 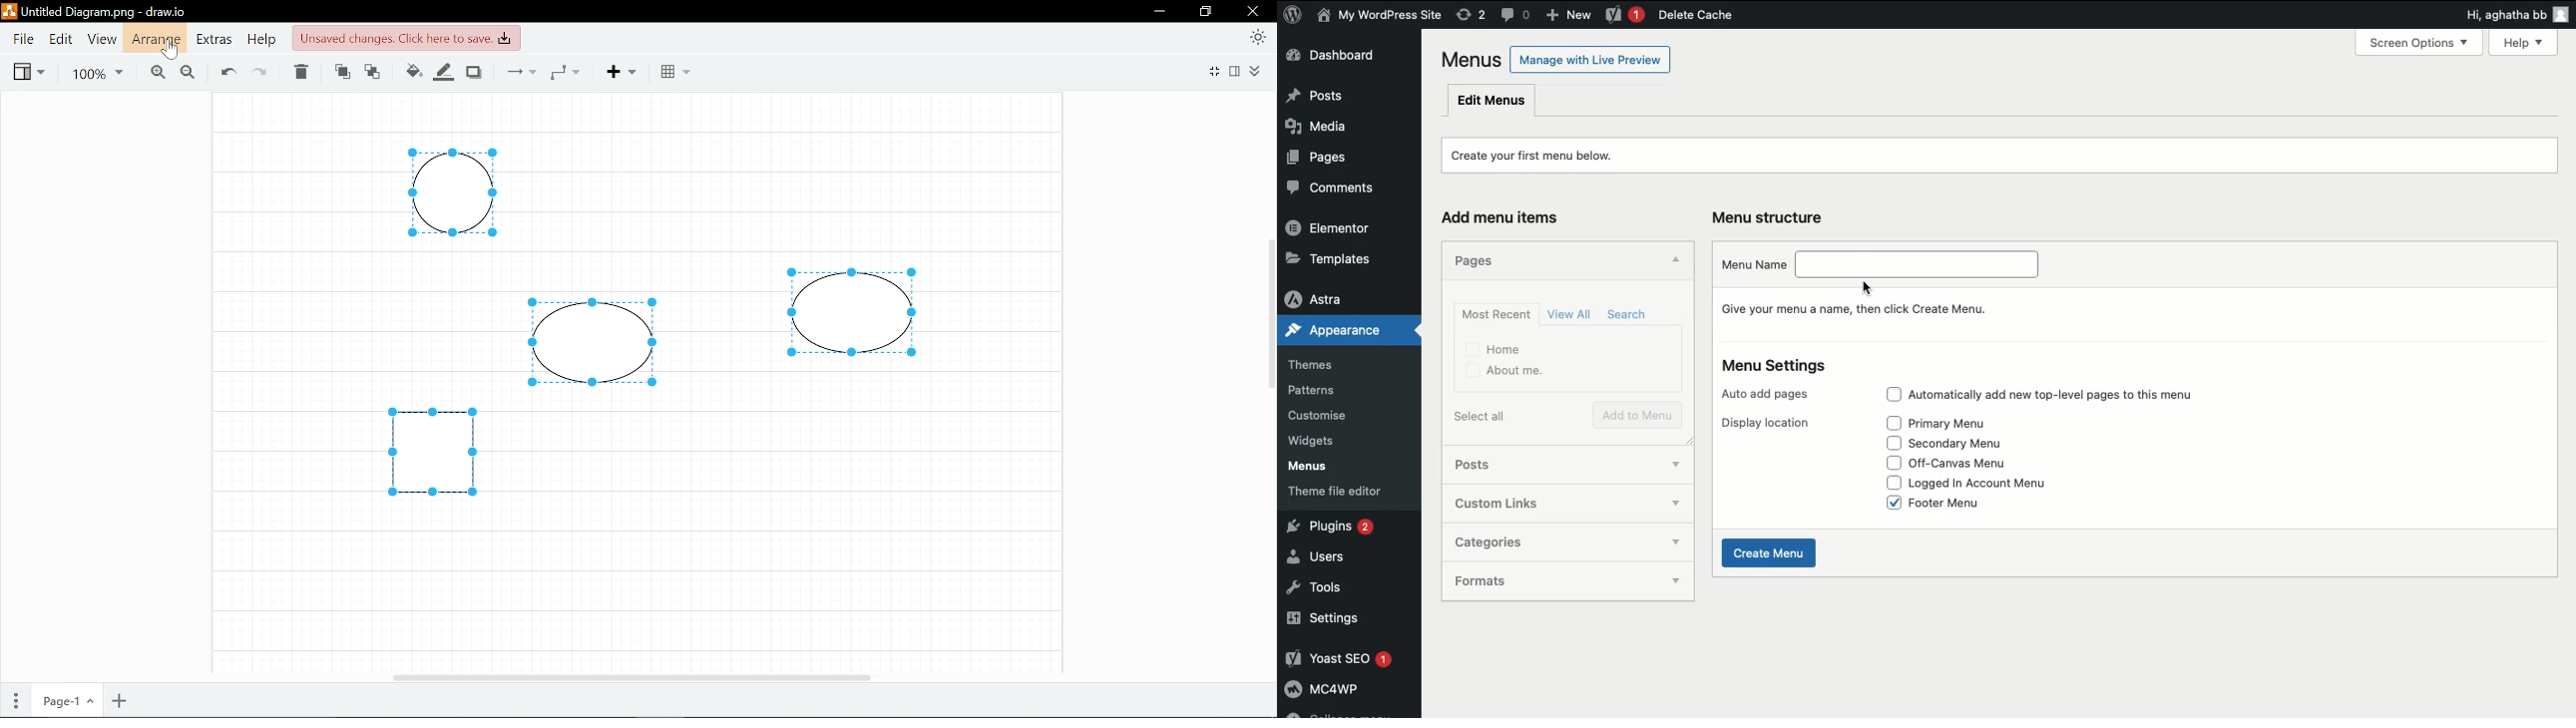 What do you see at coordinates (1320, 468) in the screenshot?
I see `Menus` at bounding box center [1320, 468].